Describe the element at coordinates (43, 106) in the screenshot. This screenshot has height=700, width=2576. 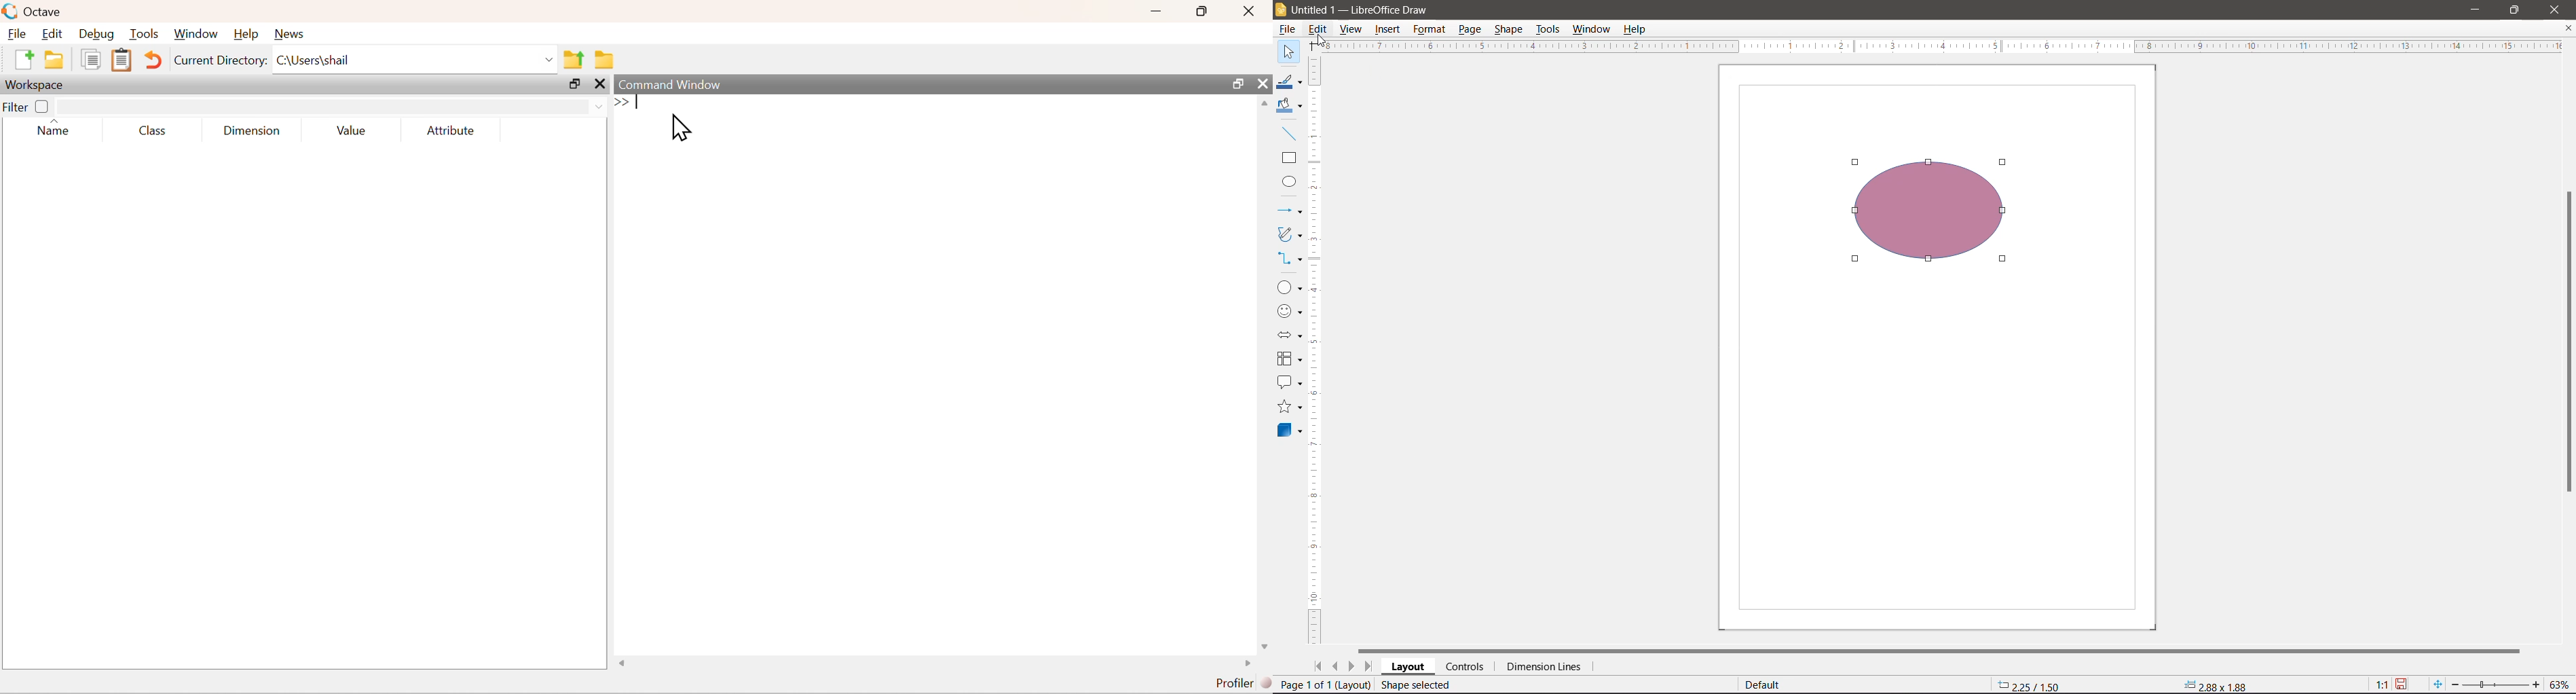
I see `check box` at that location.